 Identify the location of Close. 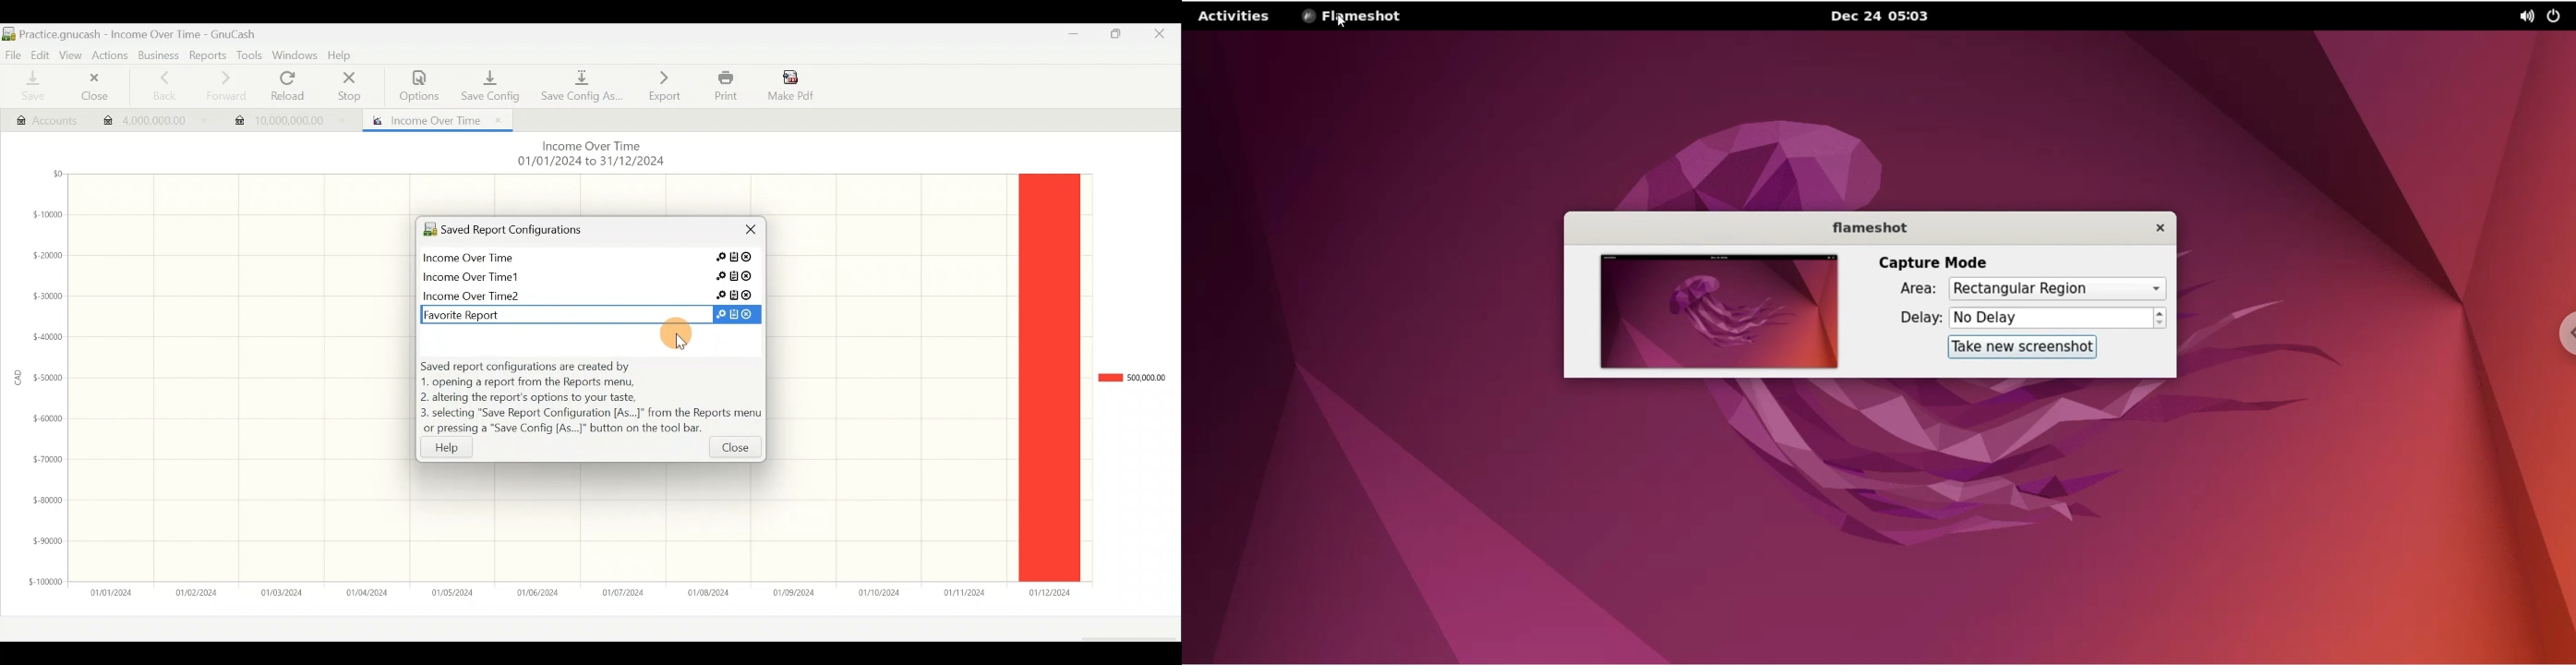
(90, 89).